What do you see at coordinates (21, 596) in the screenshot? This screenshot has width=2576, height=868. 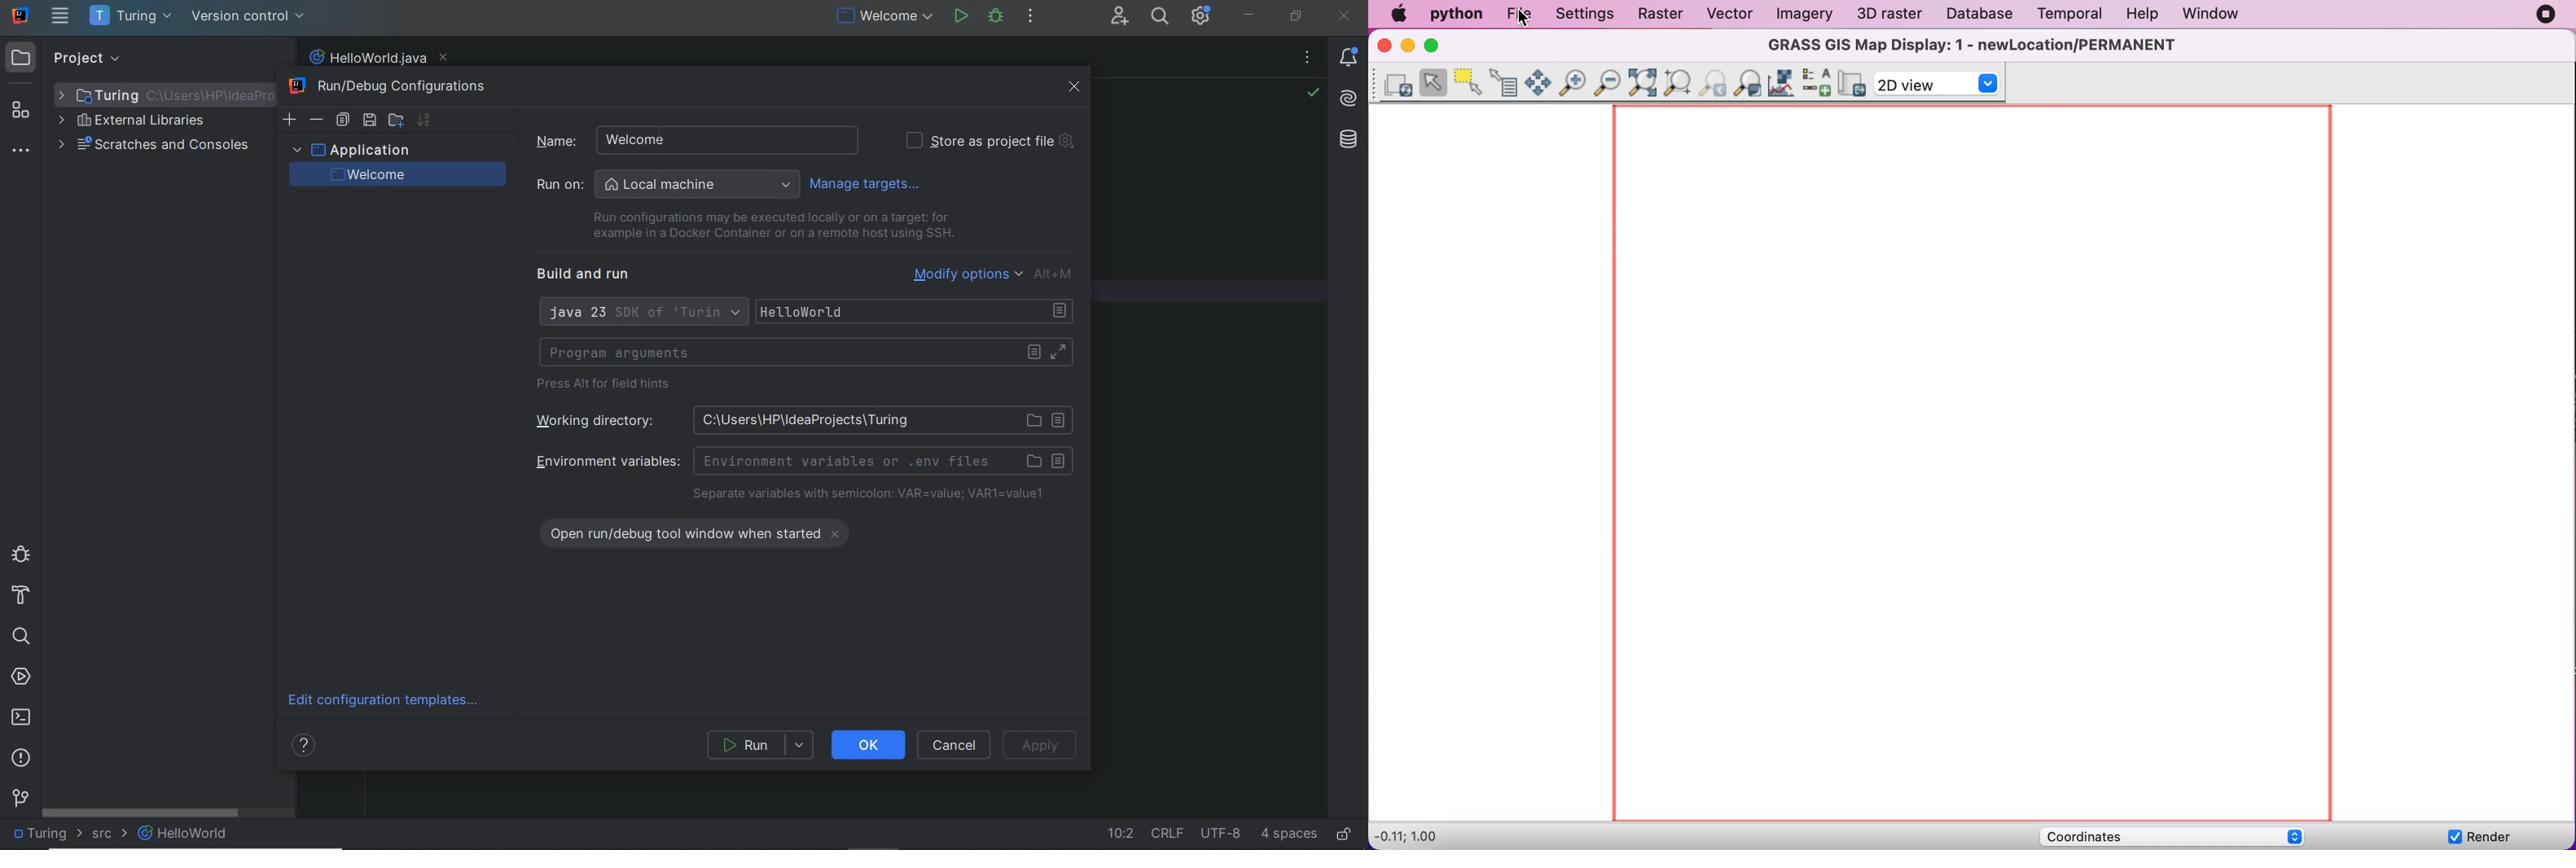 I see `build` at bounding box center [21, 596].